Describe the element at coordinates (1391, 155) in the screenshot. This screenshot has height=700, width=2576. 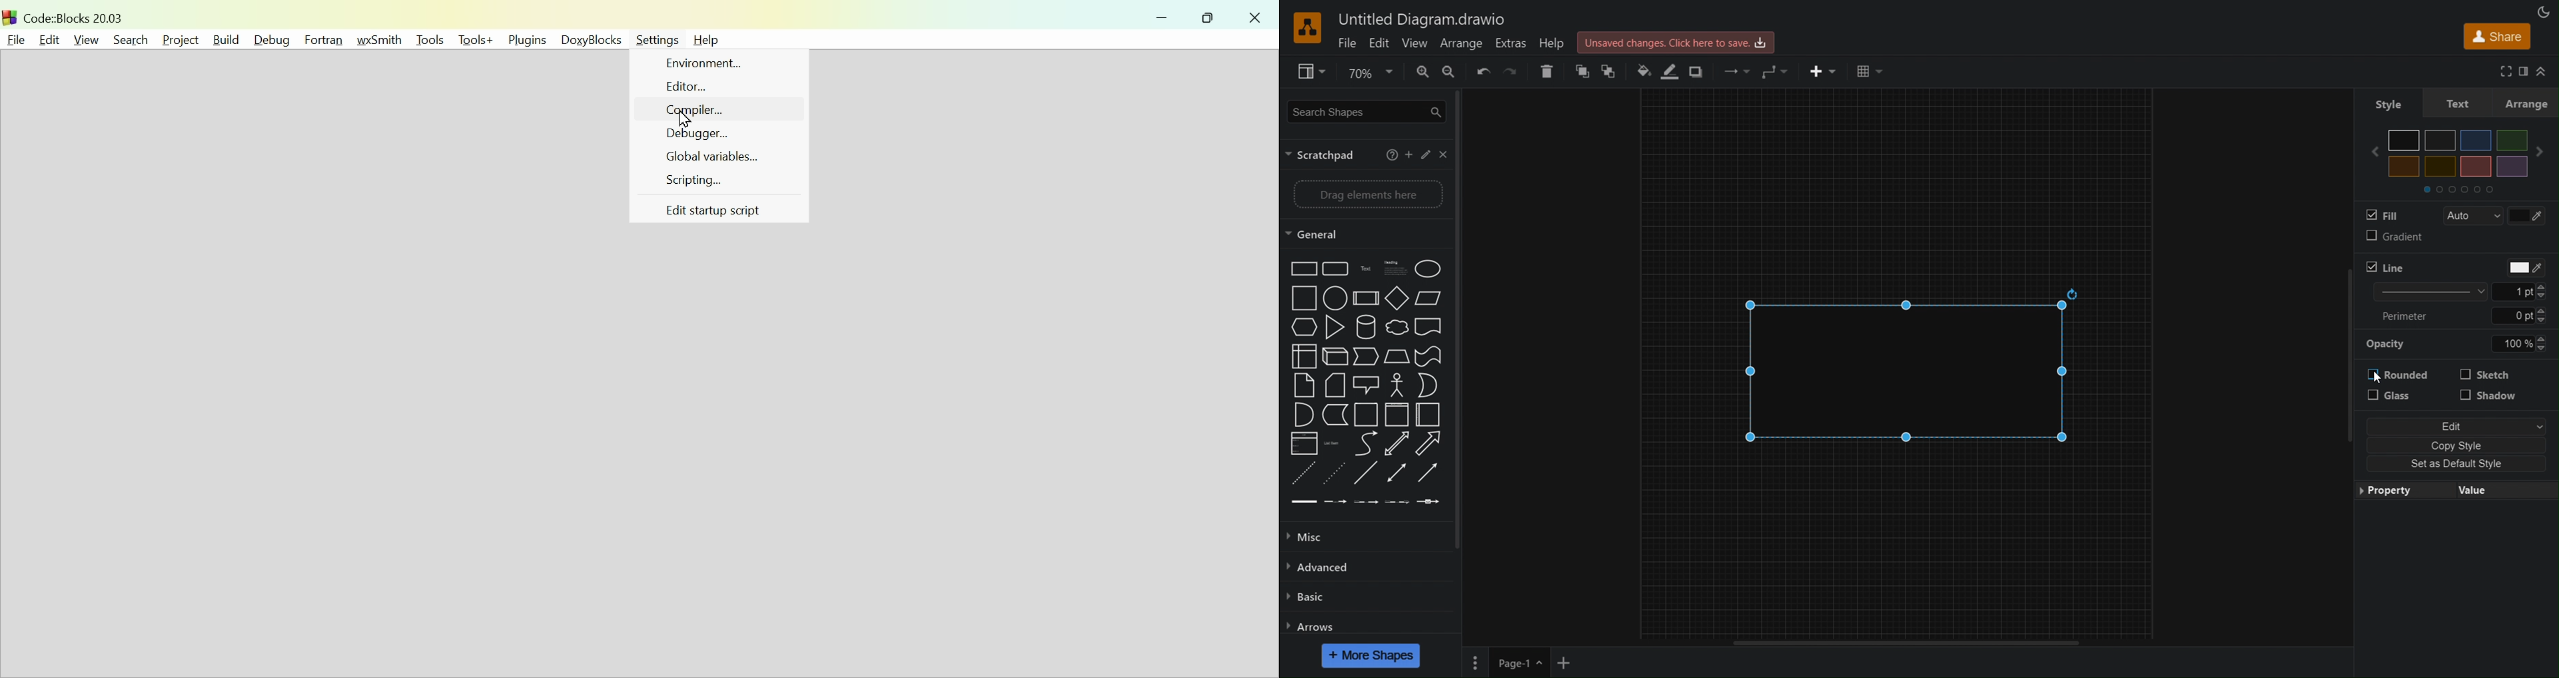
I see `question` at that location.